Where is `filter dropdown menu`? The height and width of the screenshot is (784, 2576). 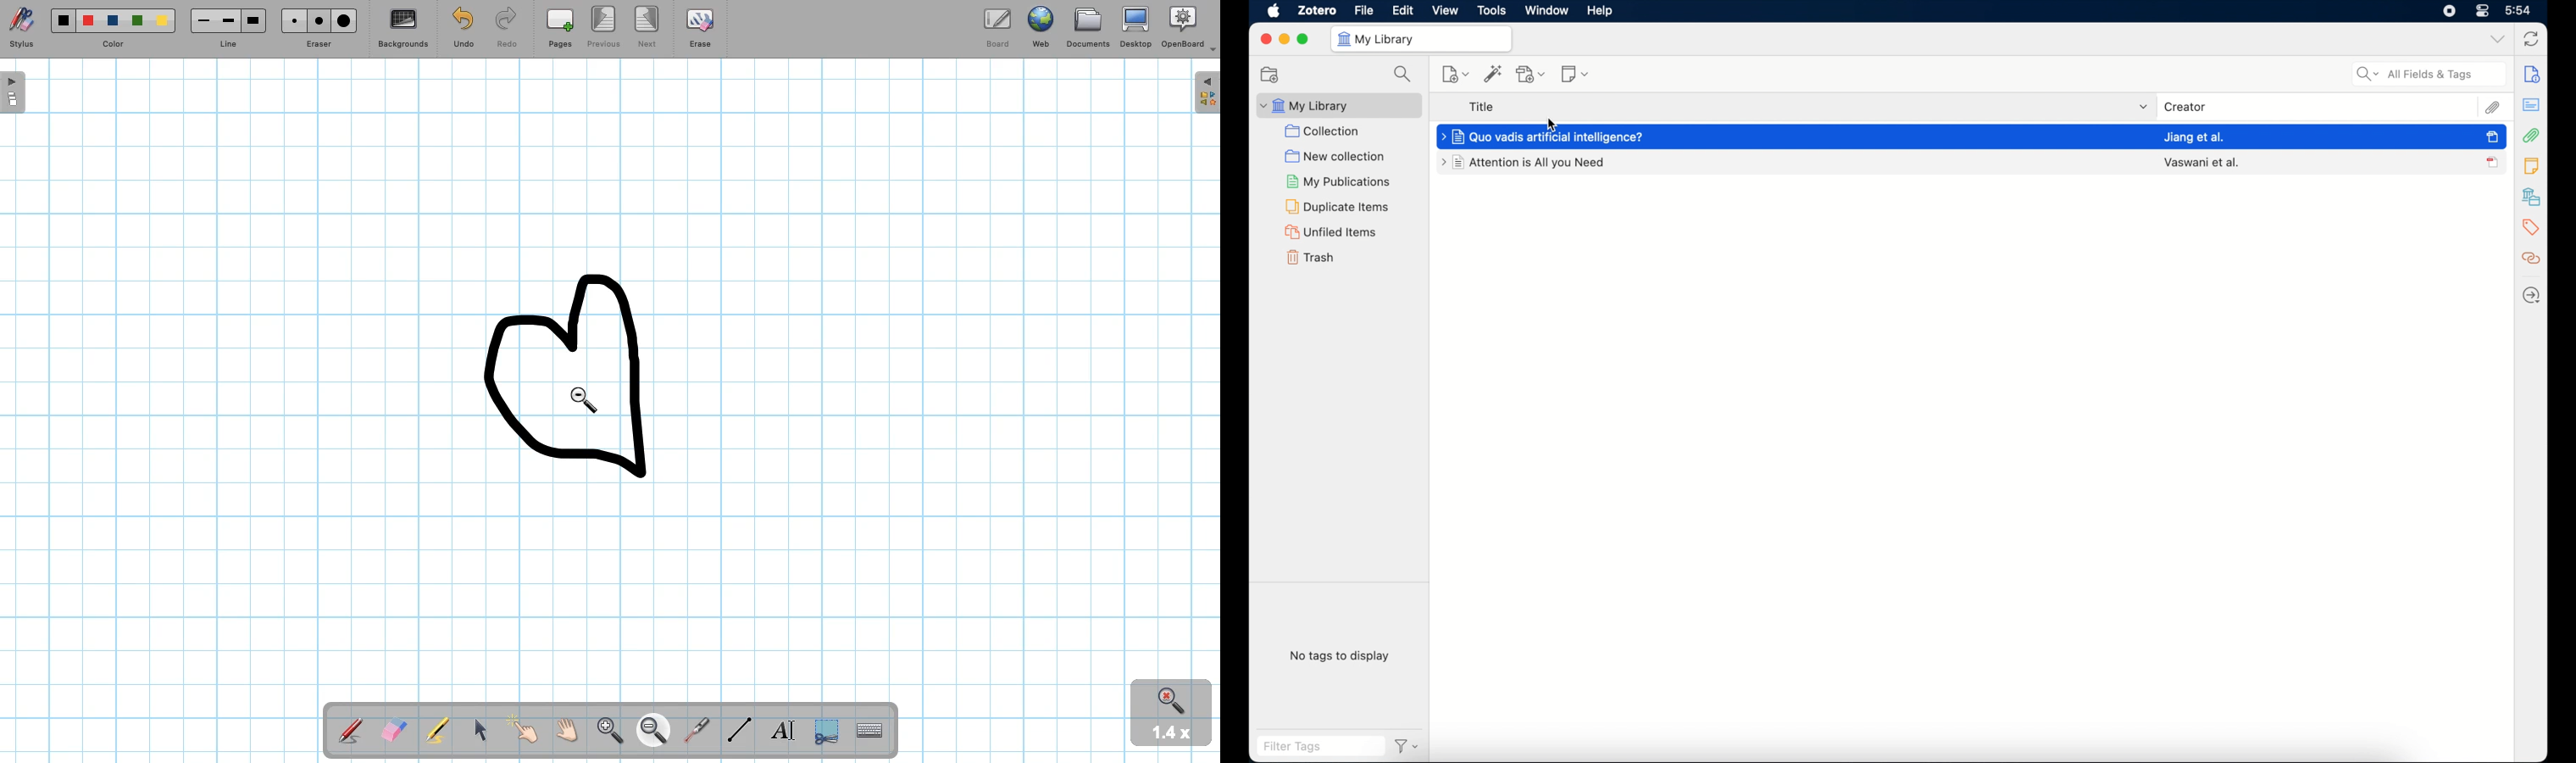 filter dropdown menu is located at coordinates (1407, 746).